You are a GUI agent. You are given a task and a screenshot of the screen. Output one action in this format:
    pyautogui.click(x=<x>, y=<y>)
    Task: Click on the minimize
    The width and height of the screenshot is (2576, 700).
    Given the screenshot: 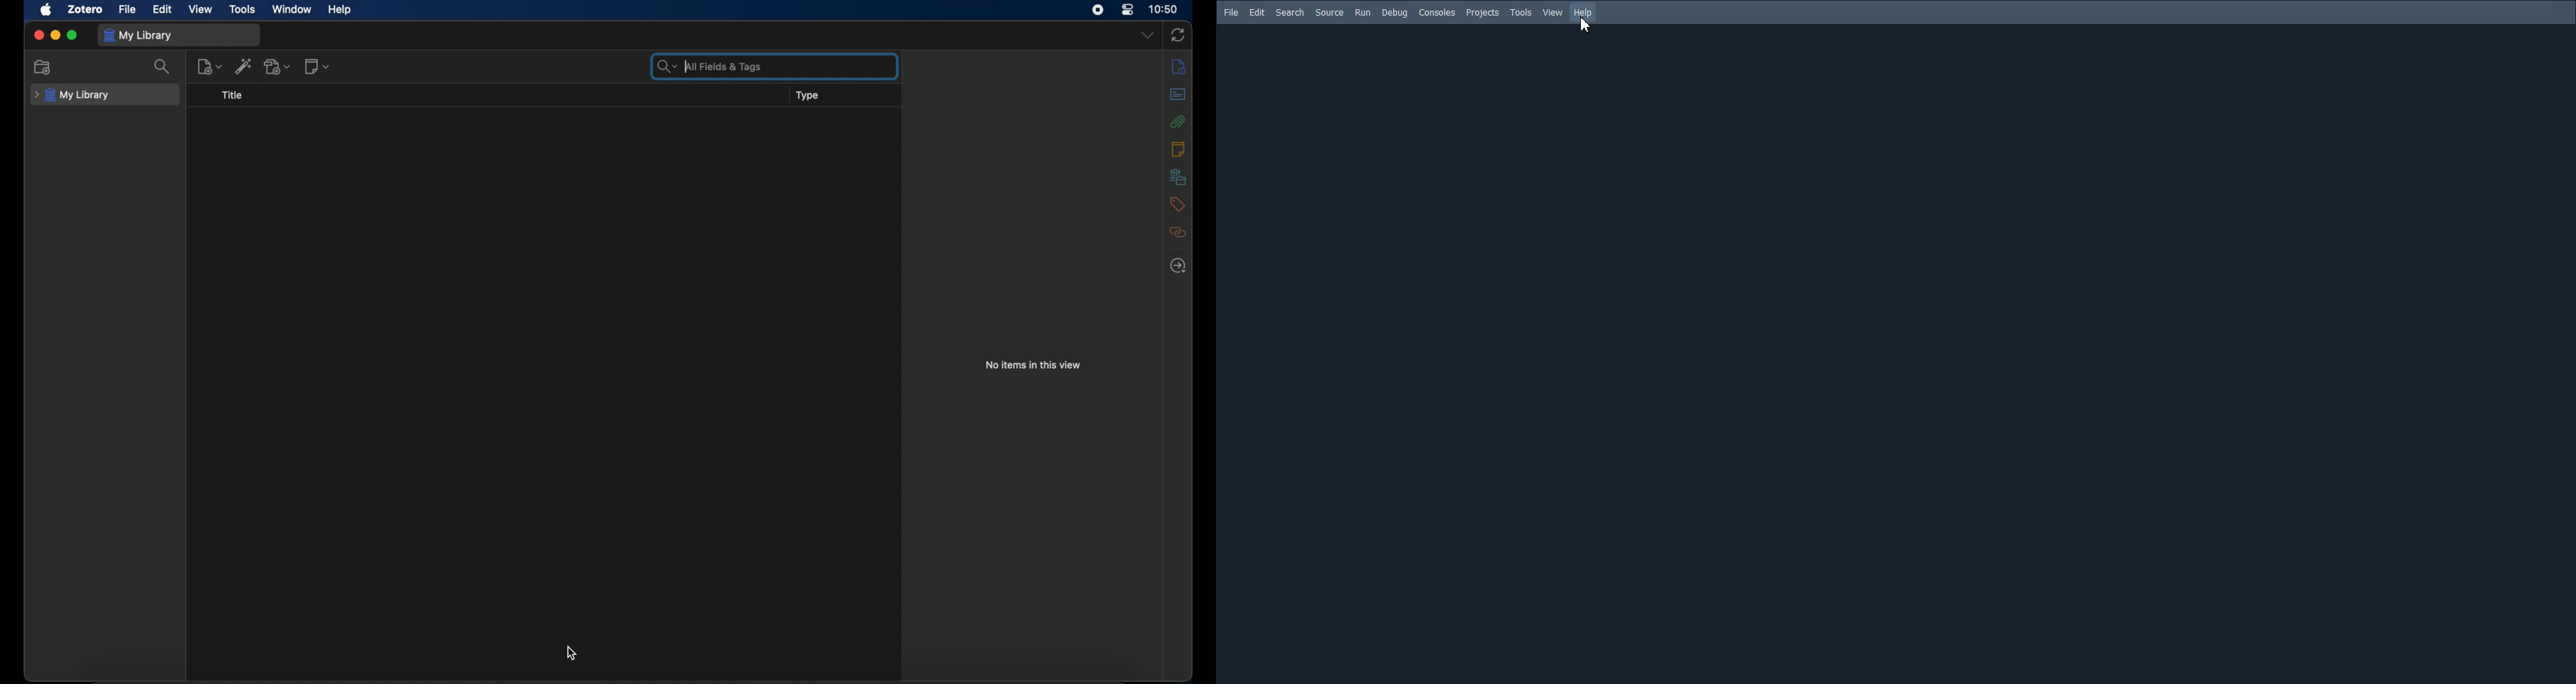 What is the action you would take?
    pyautogui.click(x=54, y=35)
    